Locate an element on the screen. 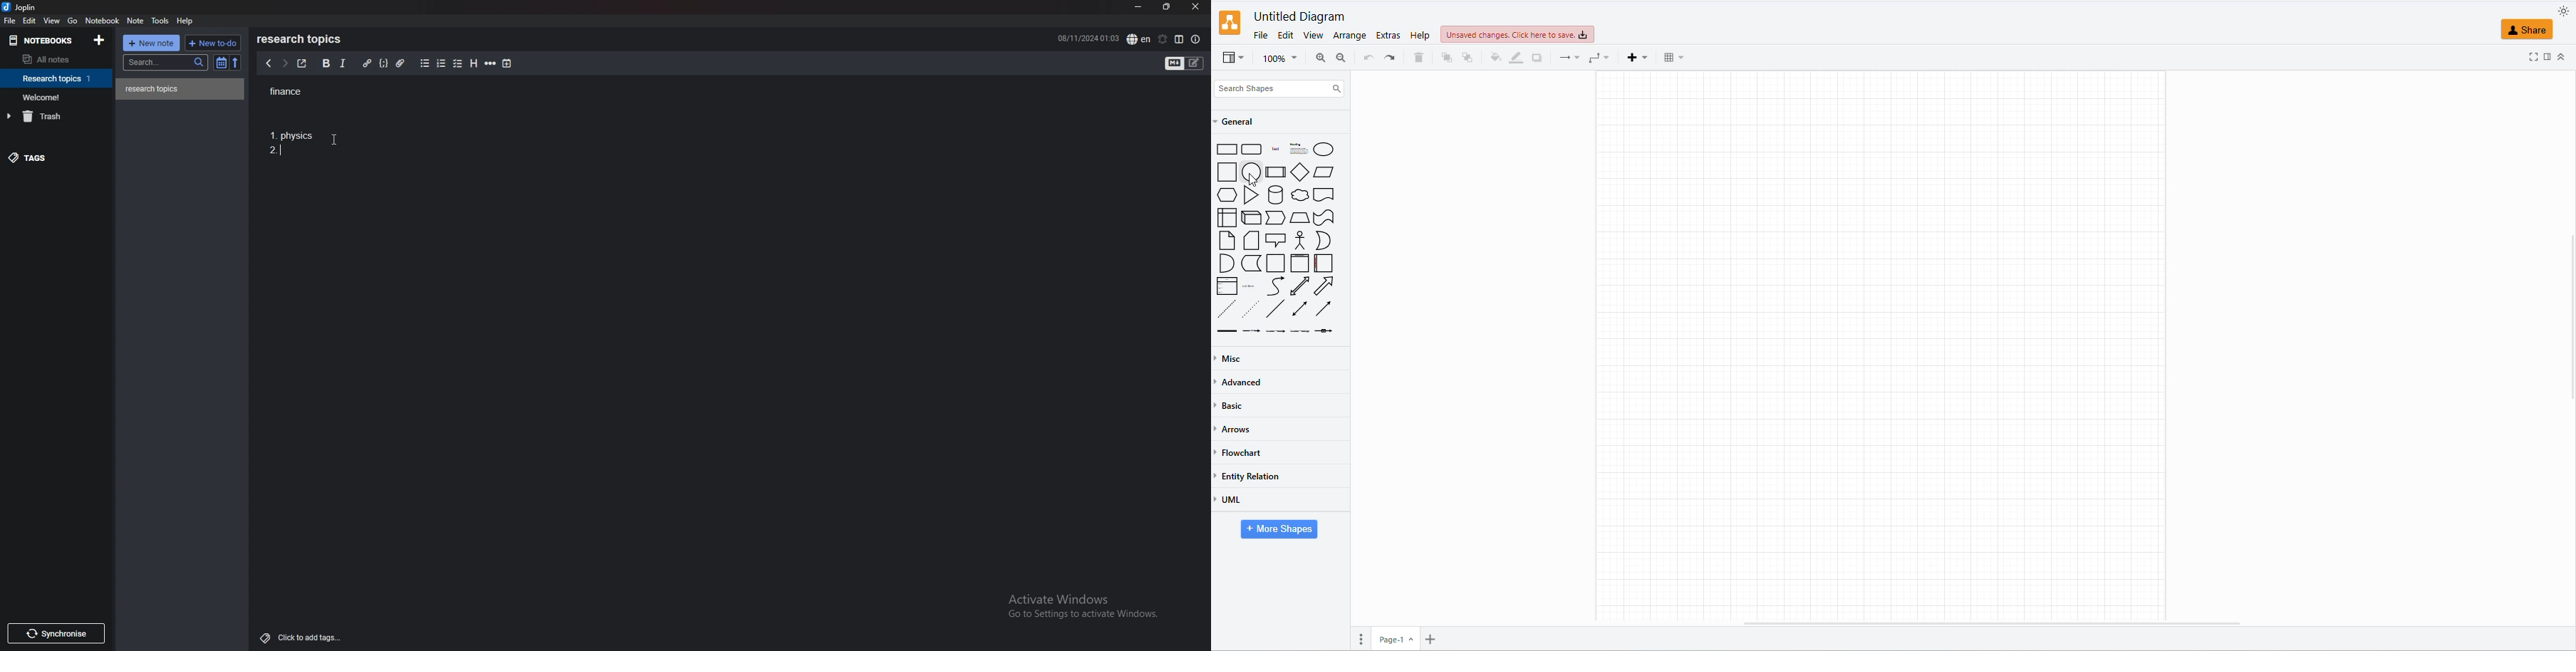 This screenshot has height=672, width=2576. cursor is located at coordinates (334, 139).